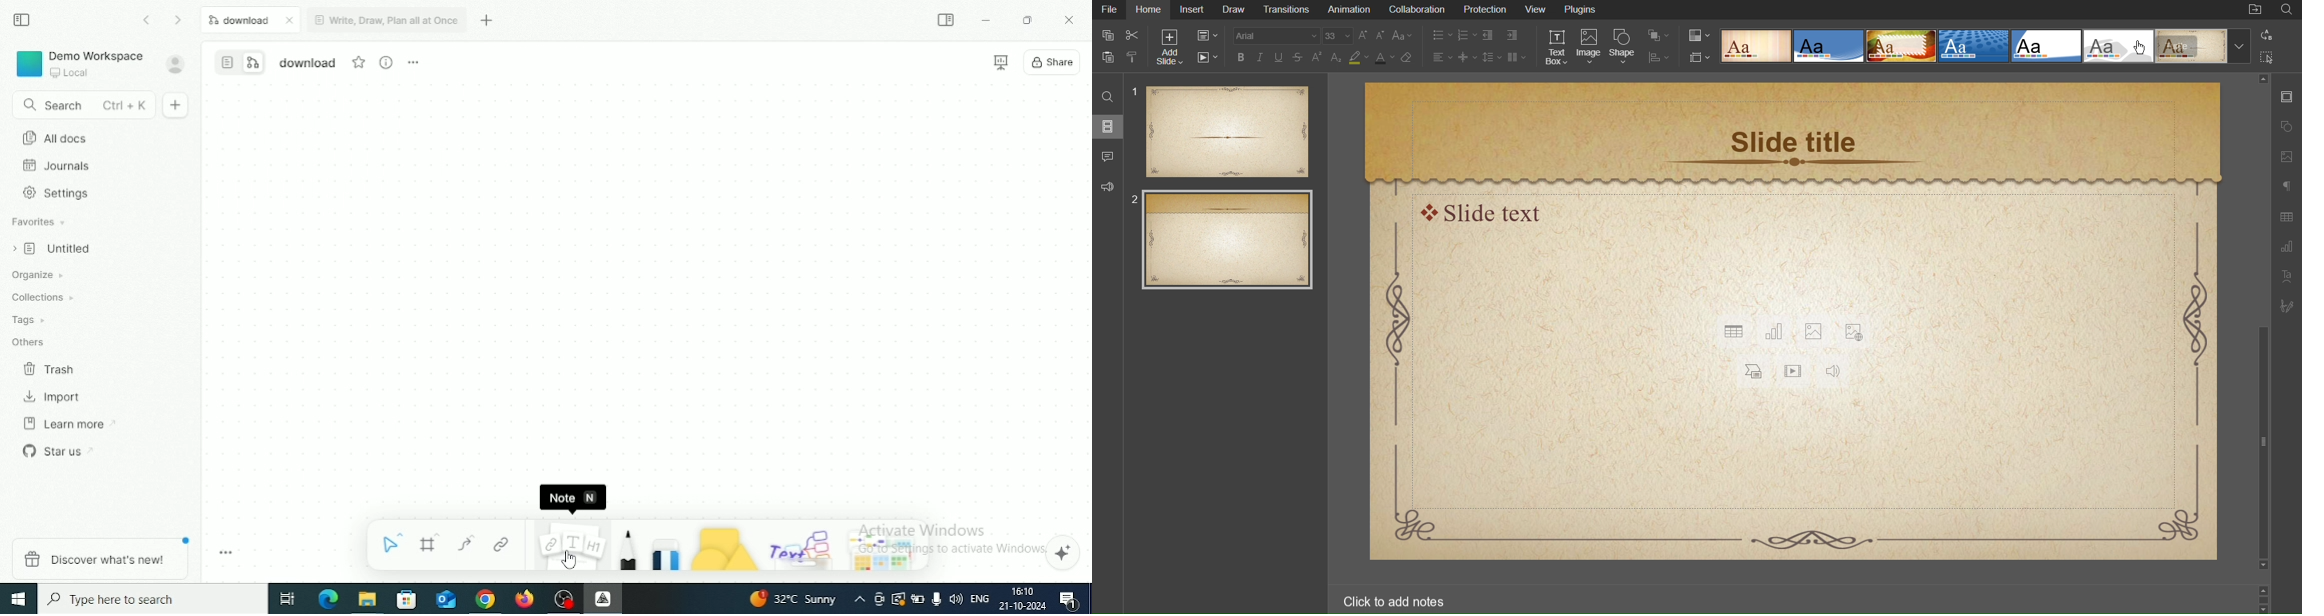 This screenshot has width=2324, height=616. Describe the element at coordinates (1484, 11) in the screenshot. I see `Protection` at that location.